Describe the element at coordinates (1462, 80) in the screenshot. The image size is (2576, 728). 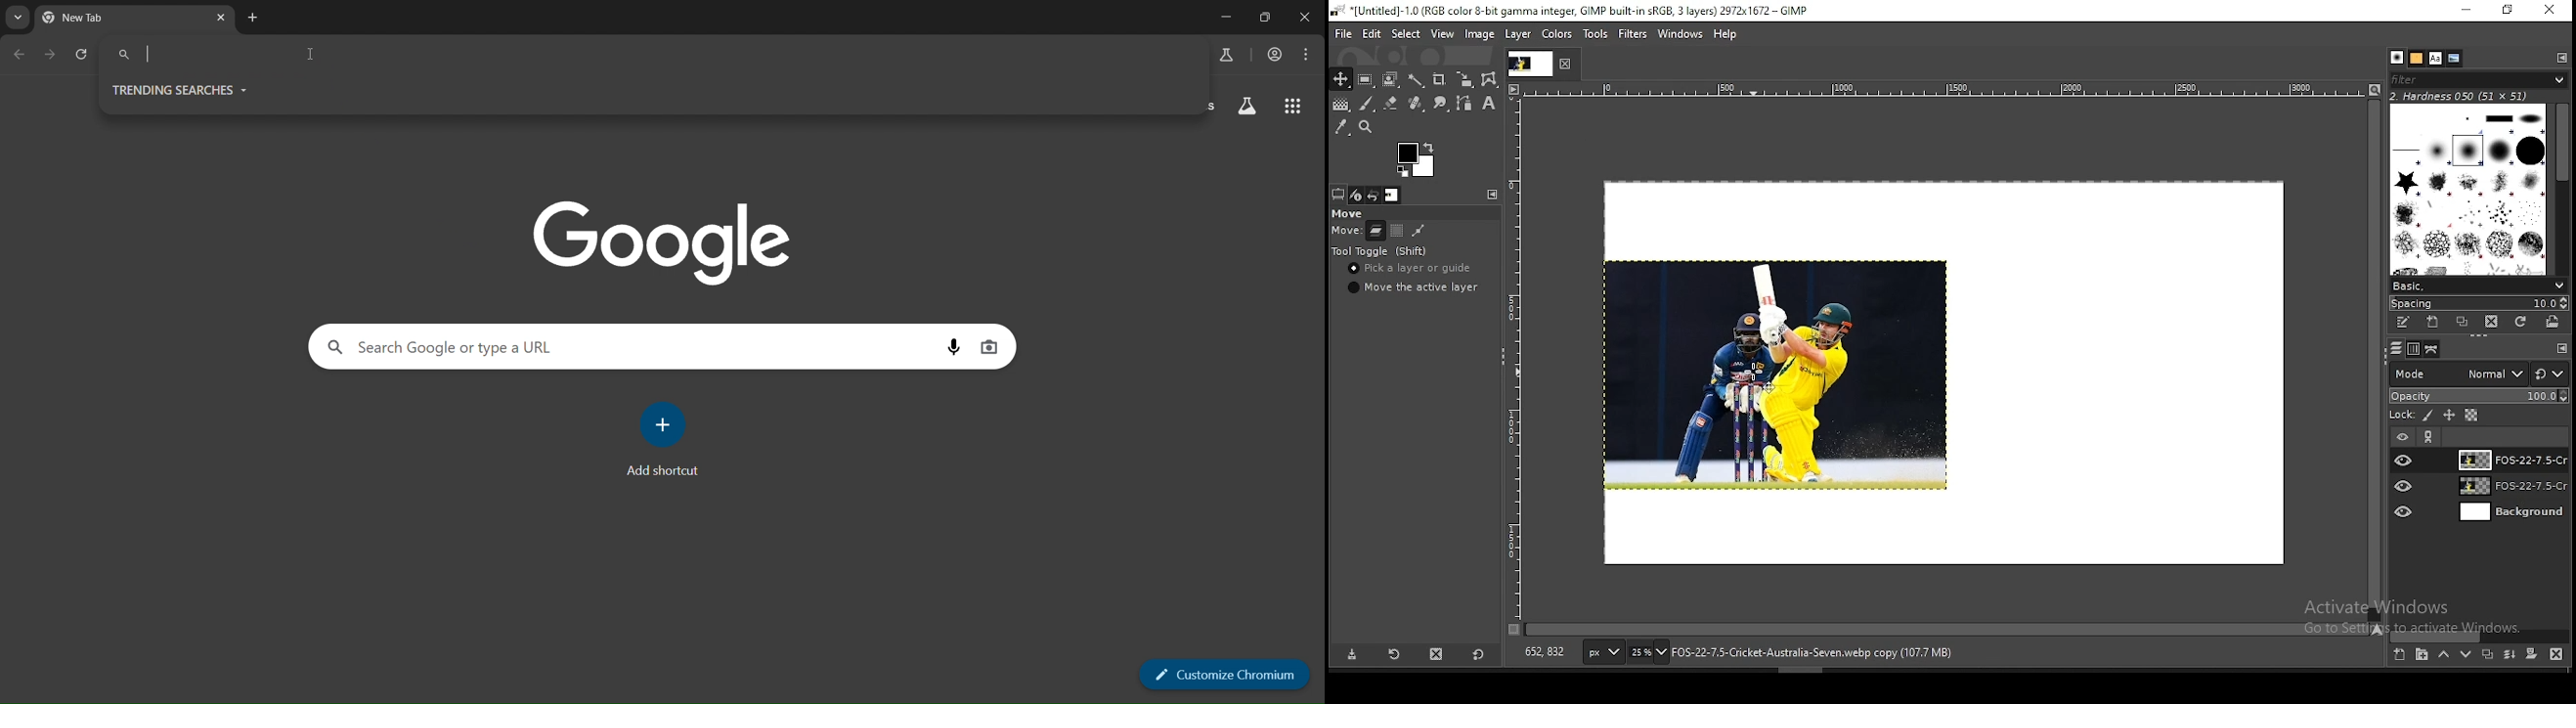
I see `crop tool` at that location.